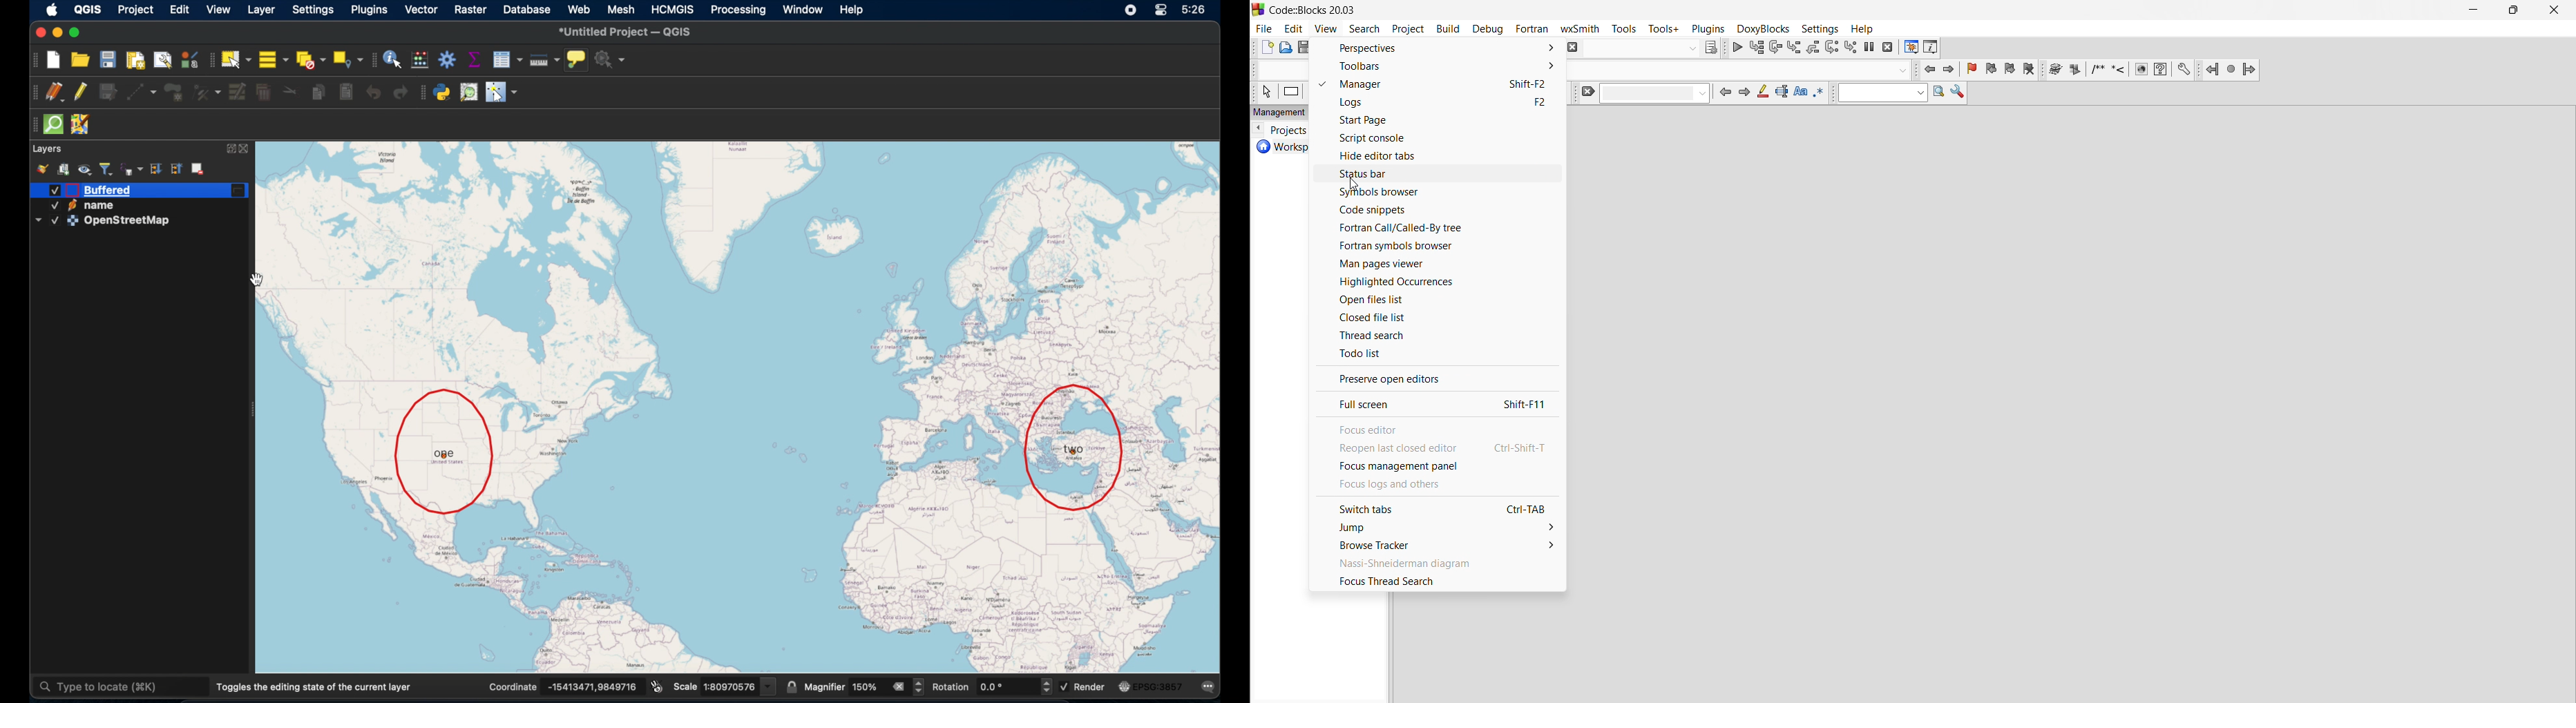 Image resolution: width=2576 pixels, height=728 pixels. What do you see at coordinates (443, 92) in the screenshot?
I see `python console` at bounding box center [443, 92].